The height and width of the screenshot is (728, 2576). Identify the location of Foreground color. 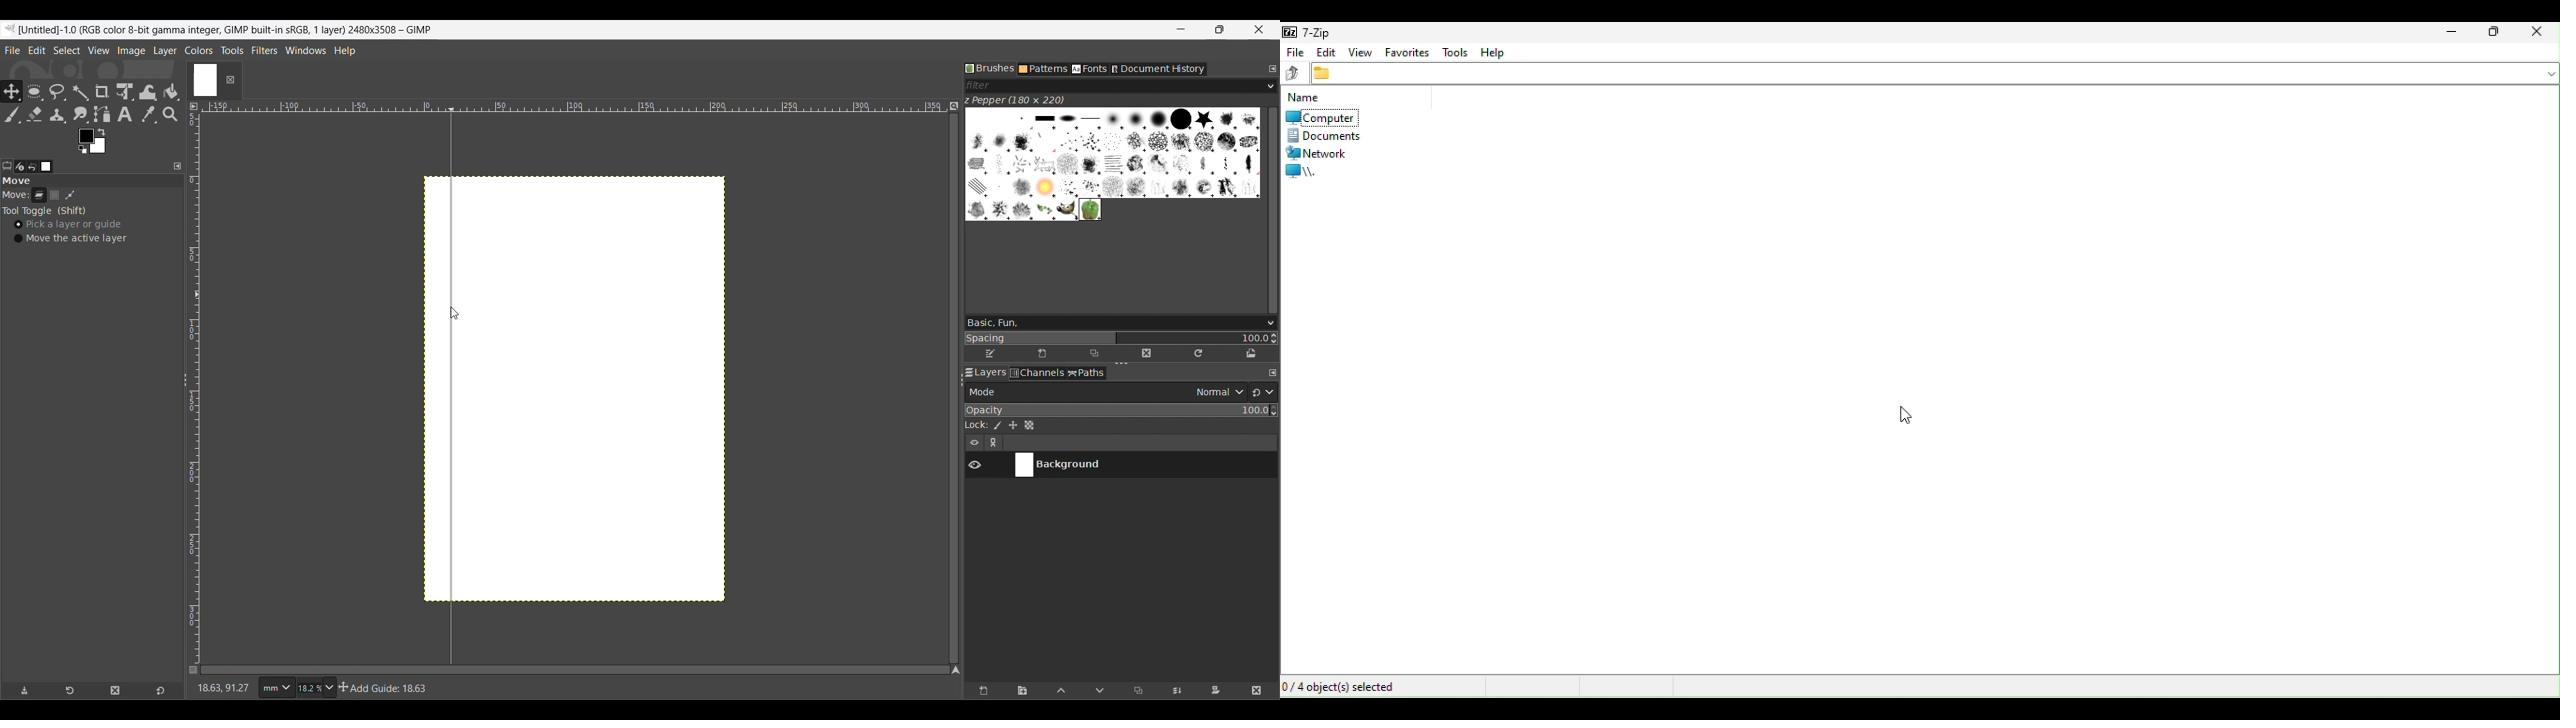
(91, 141).